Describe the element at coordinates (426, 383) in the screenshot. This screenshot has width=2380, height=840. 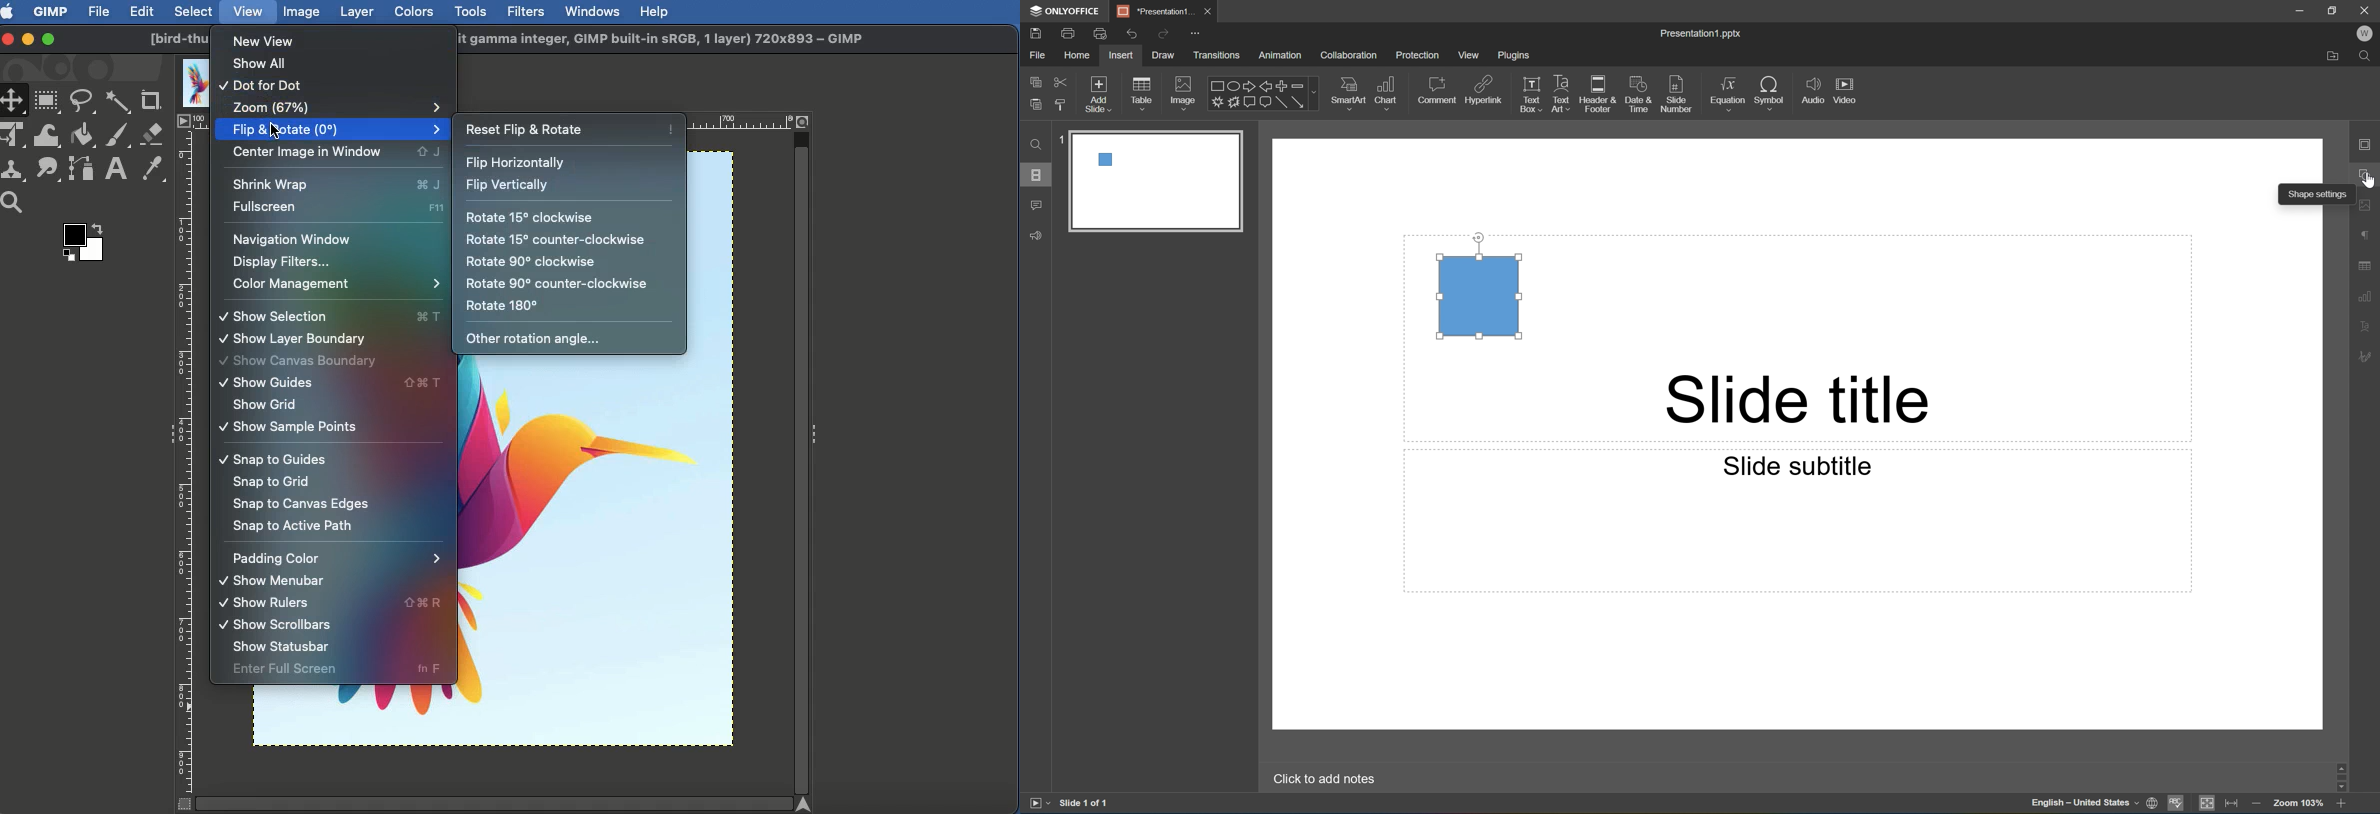
I see `caps lock+command+T` at that location.